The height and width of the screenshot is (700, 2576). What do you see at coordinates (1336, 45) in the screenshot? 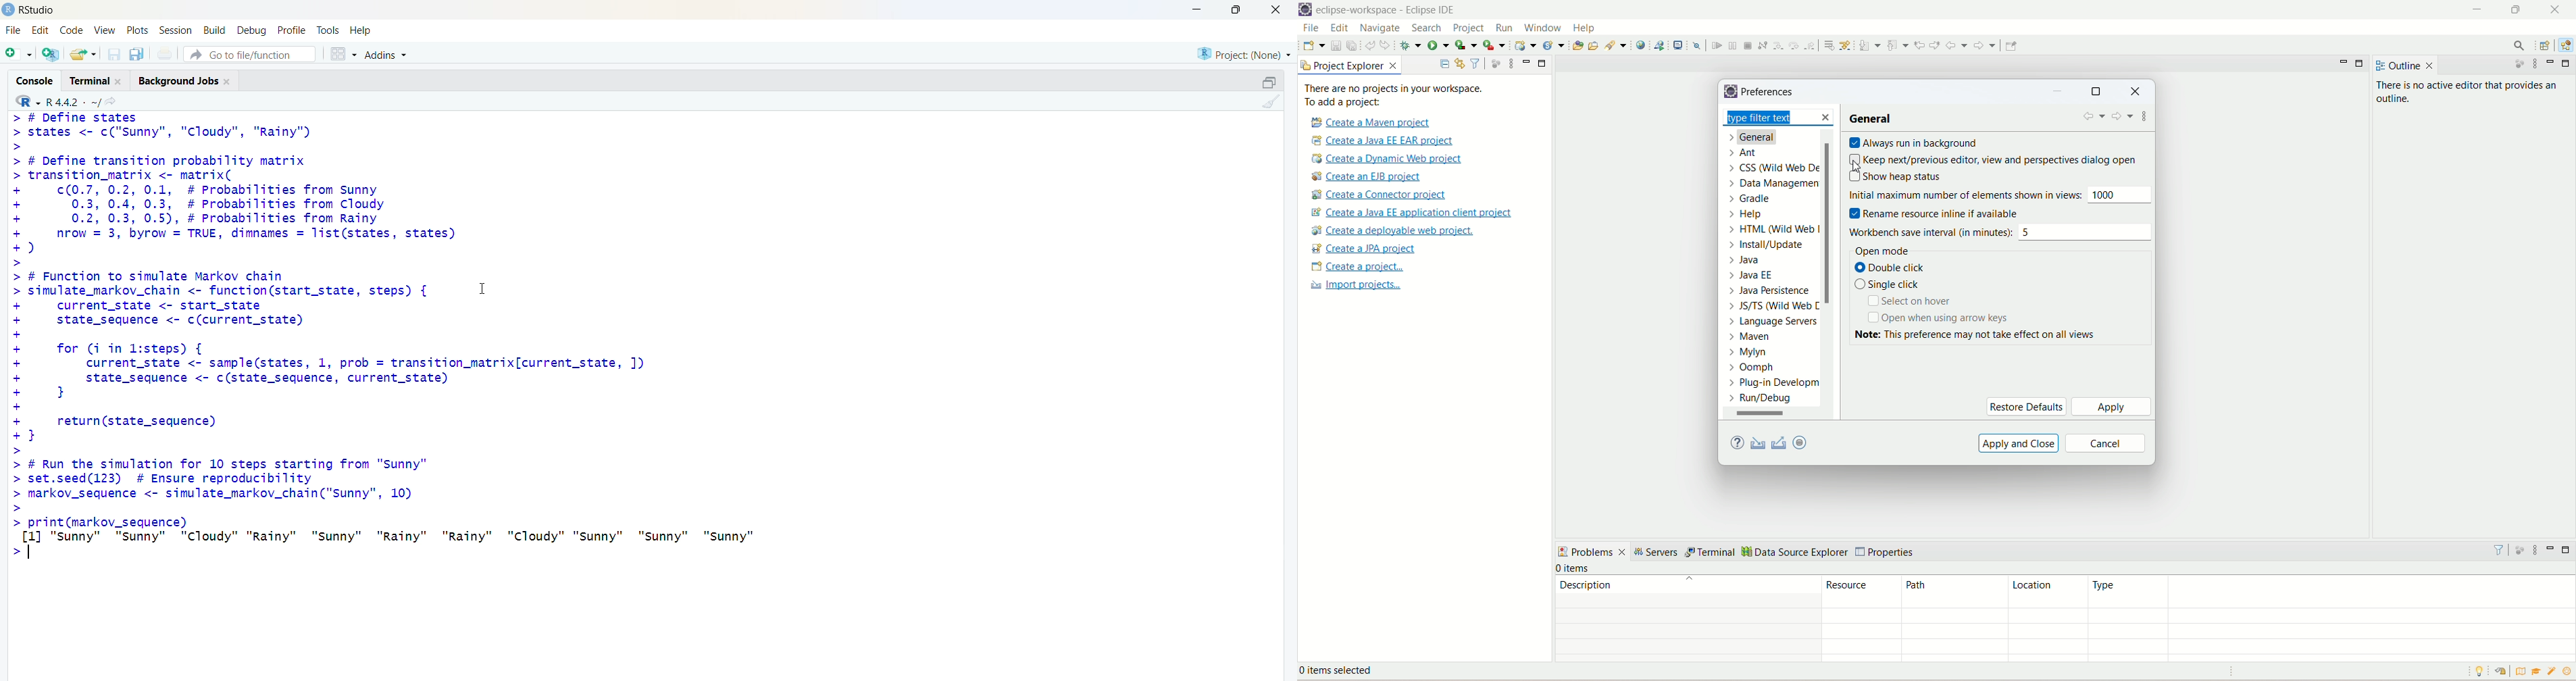
I see `save` at bounding box center [1336, 45].